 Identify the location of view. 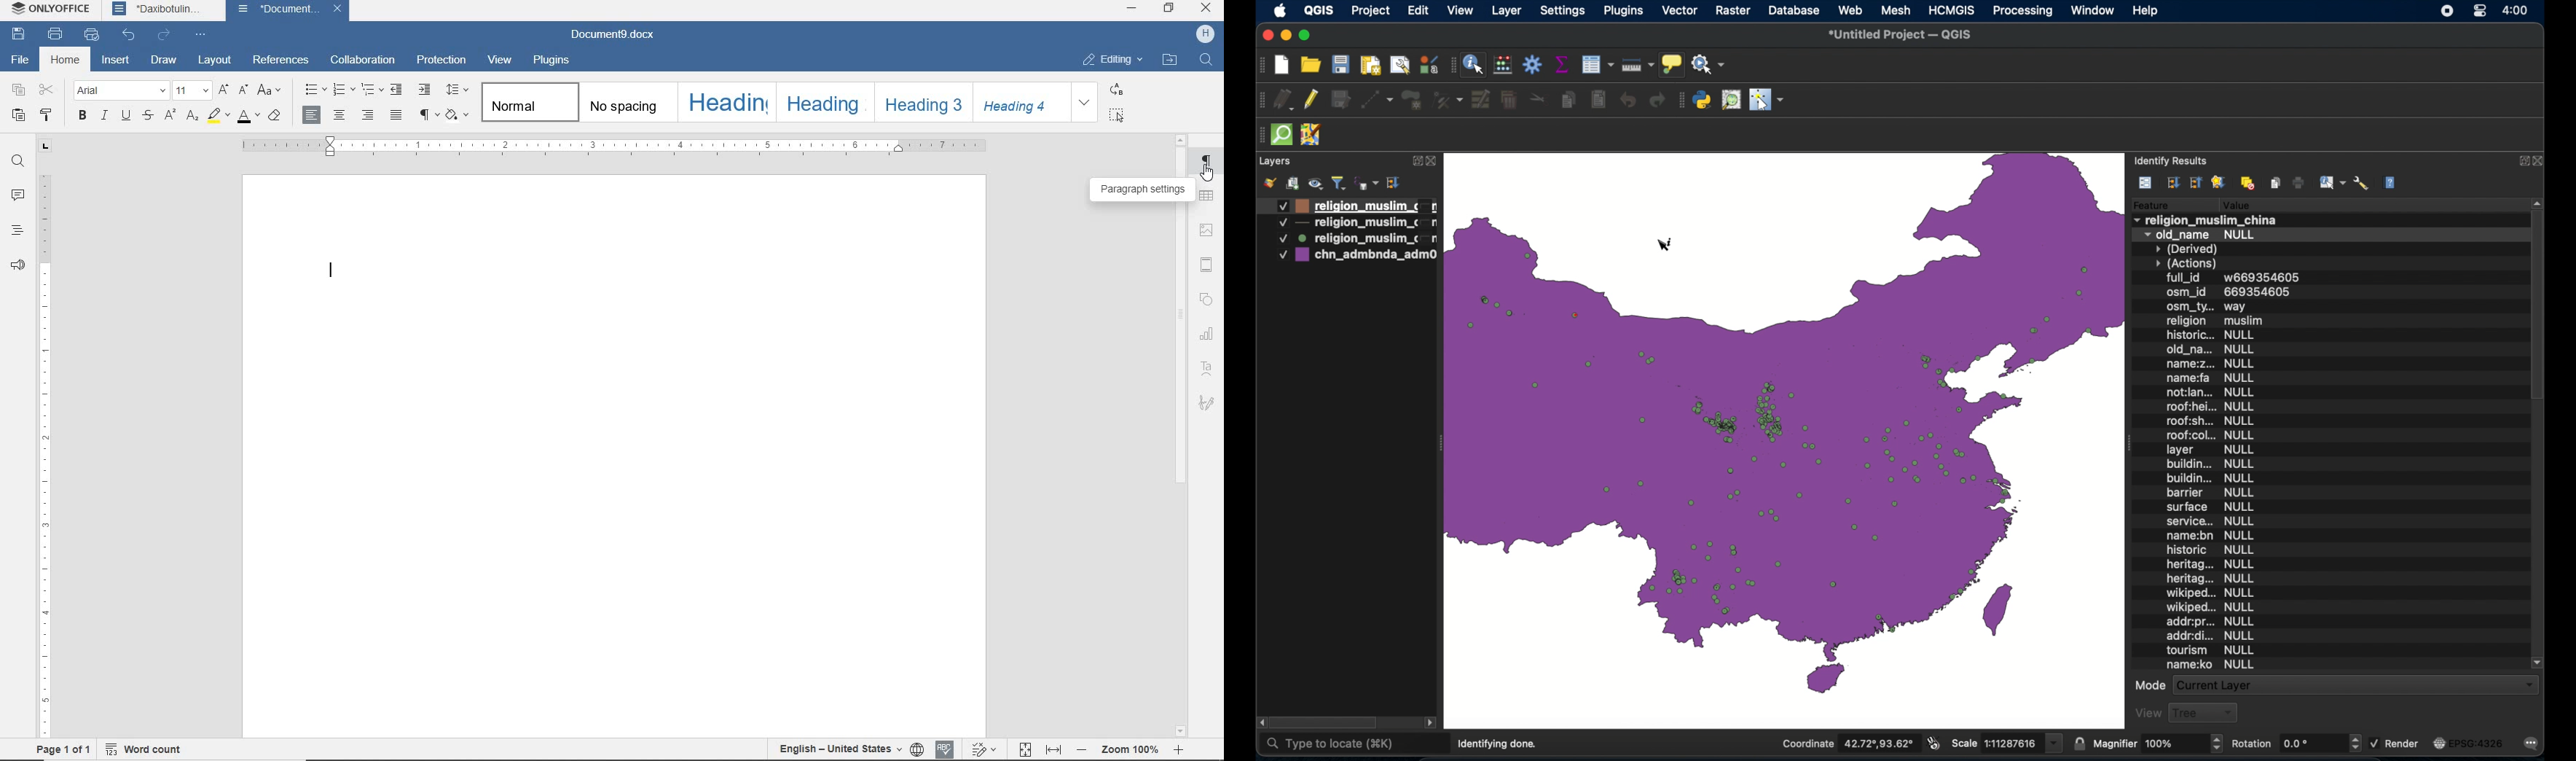
(500, 61).